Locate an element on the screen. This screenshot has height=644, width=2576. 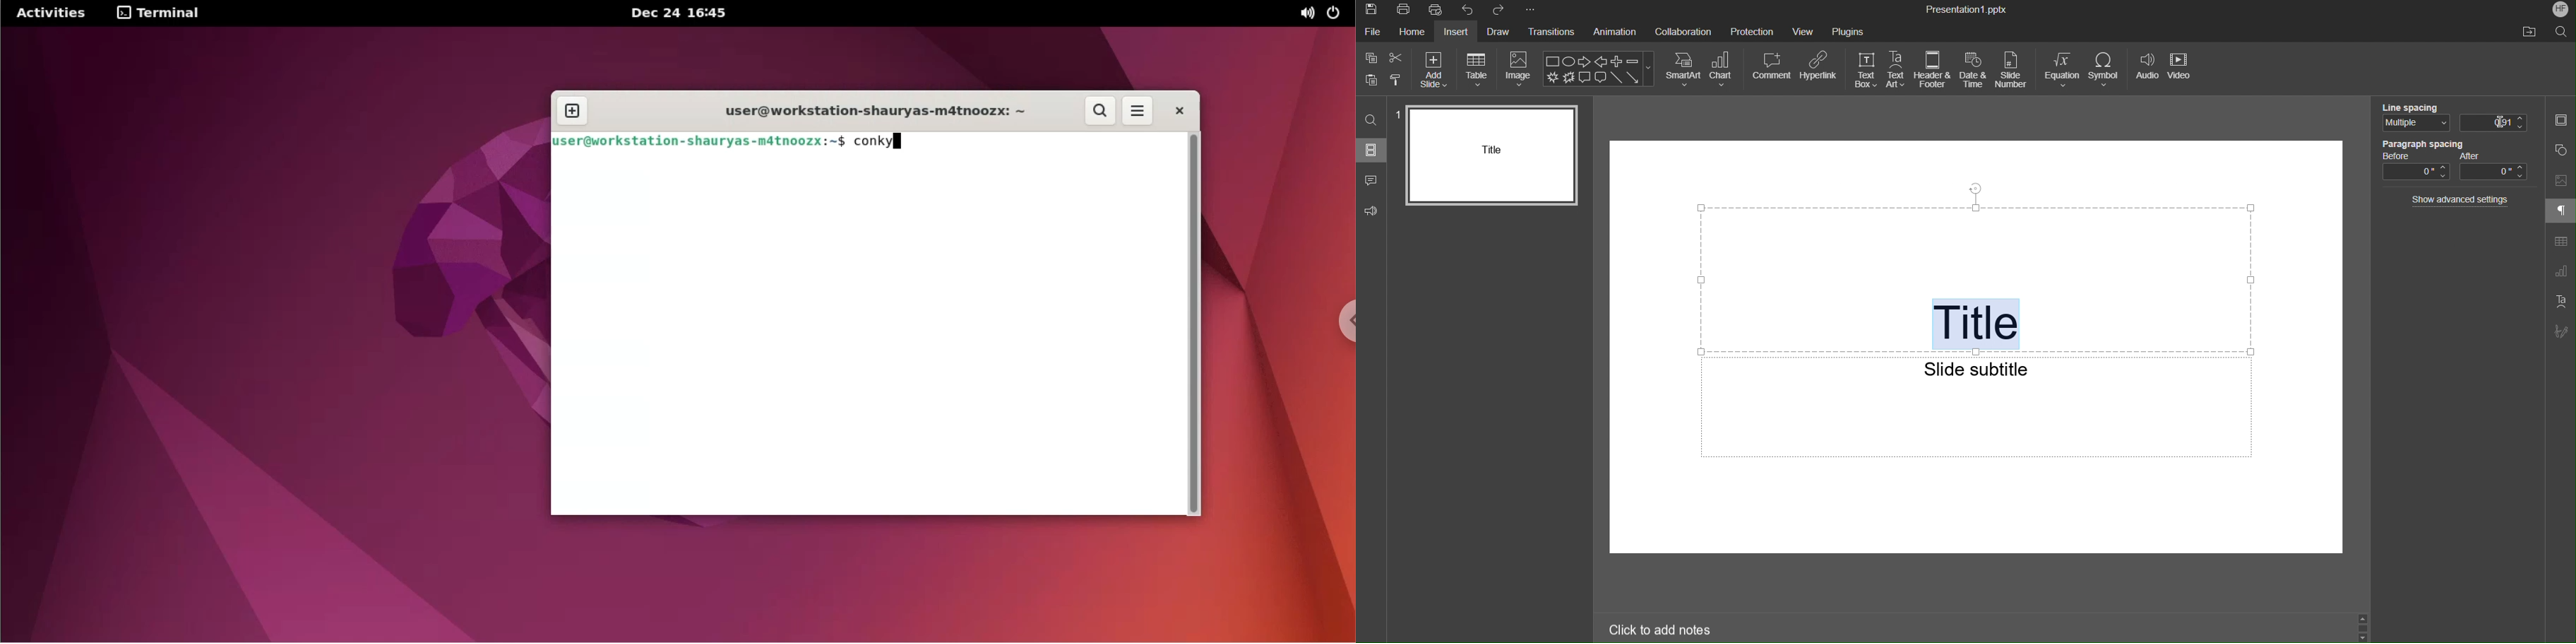
Slide subtitle is located at coordinates (1978, 367).